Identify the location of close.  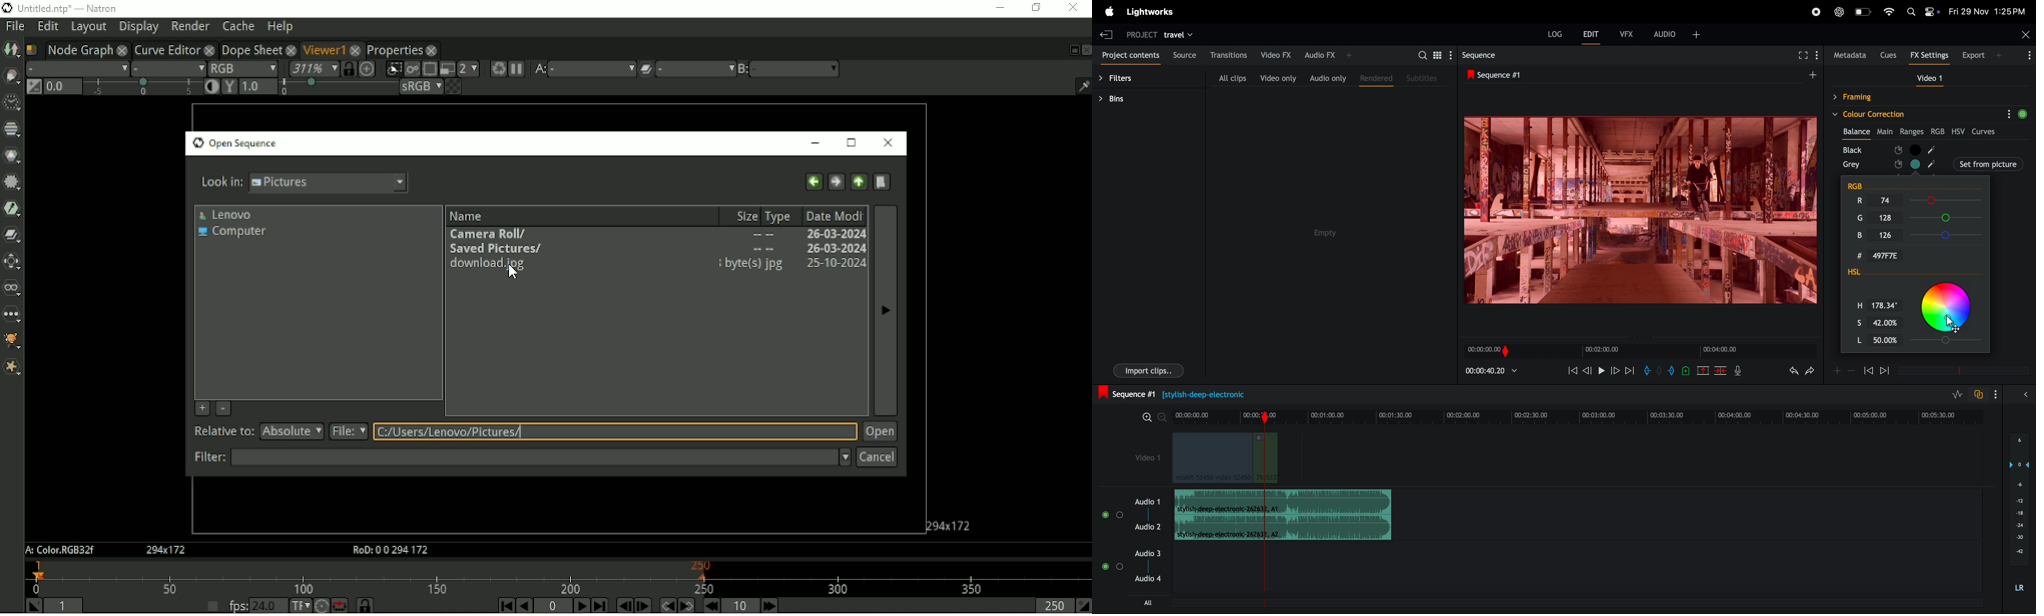
(432, 50).